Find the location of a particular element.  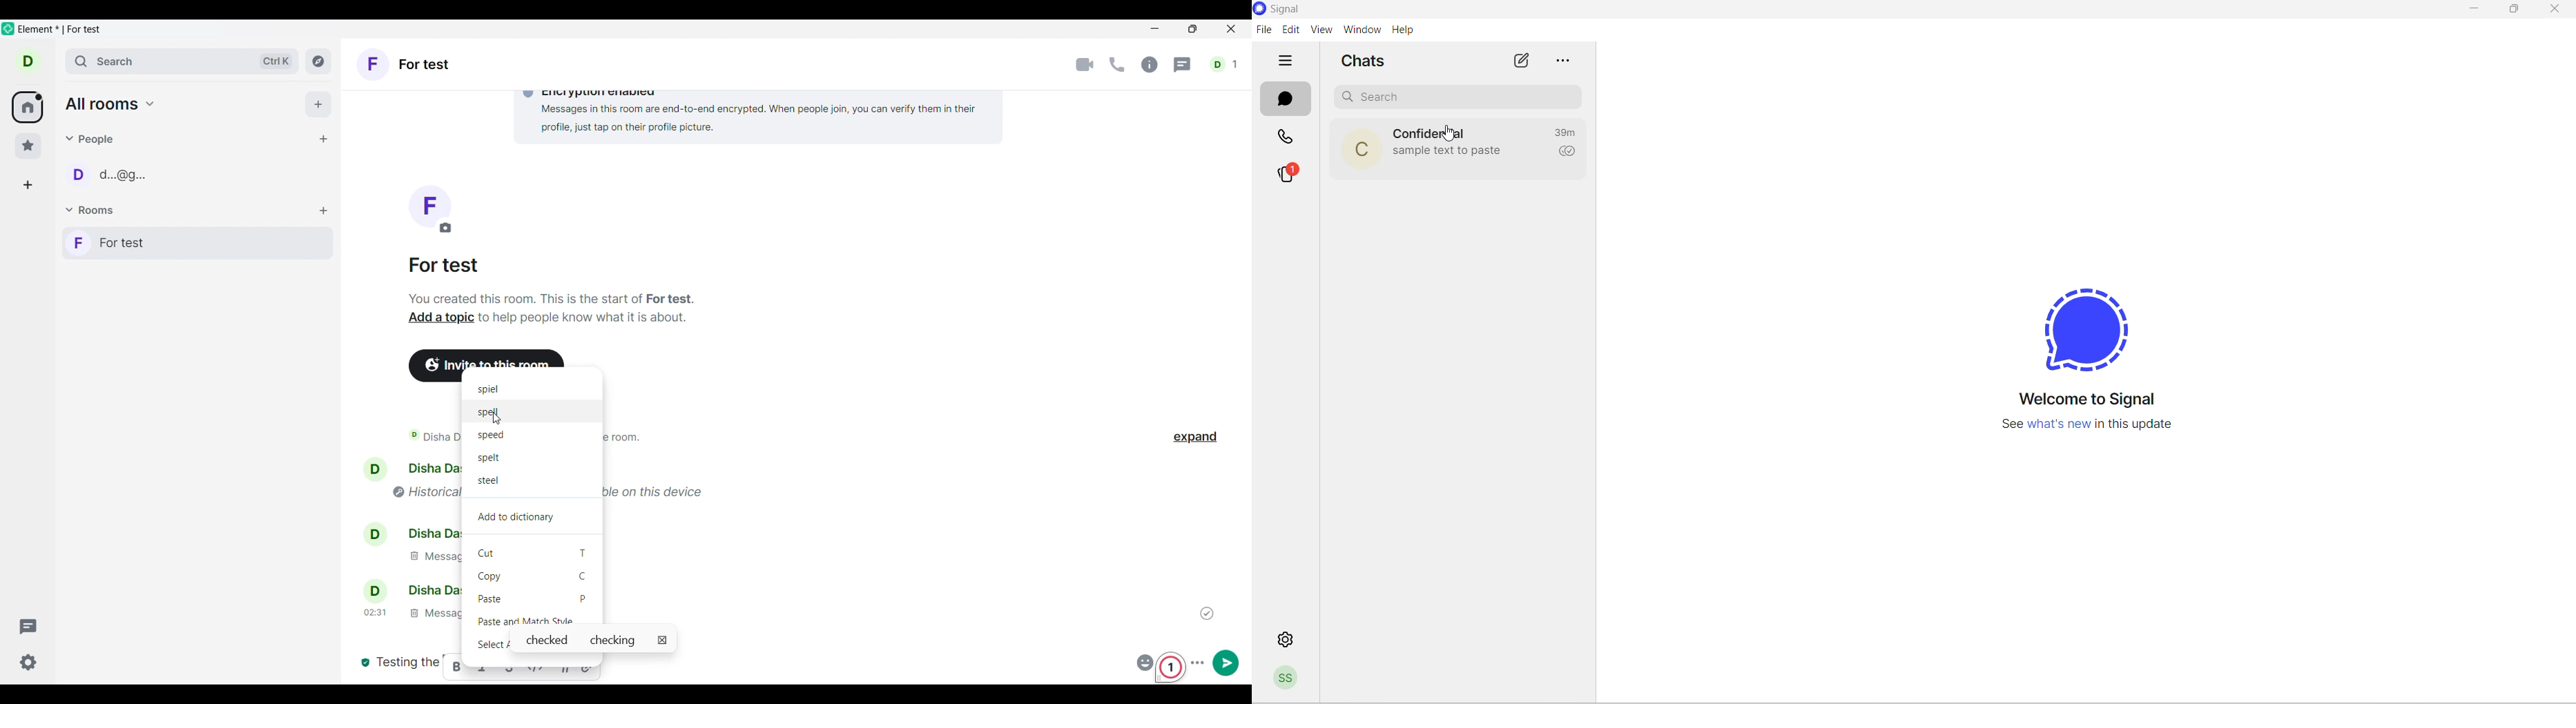

Search room is located at coordinates (183, 61).